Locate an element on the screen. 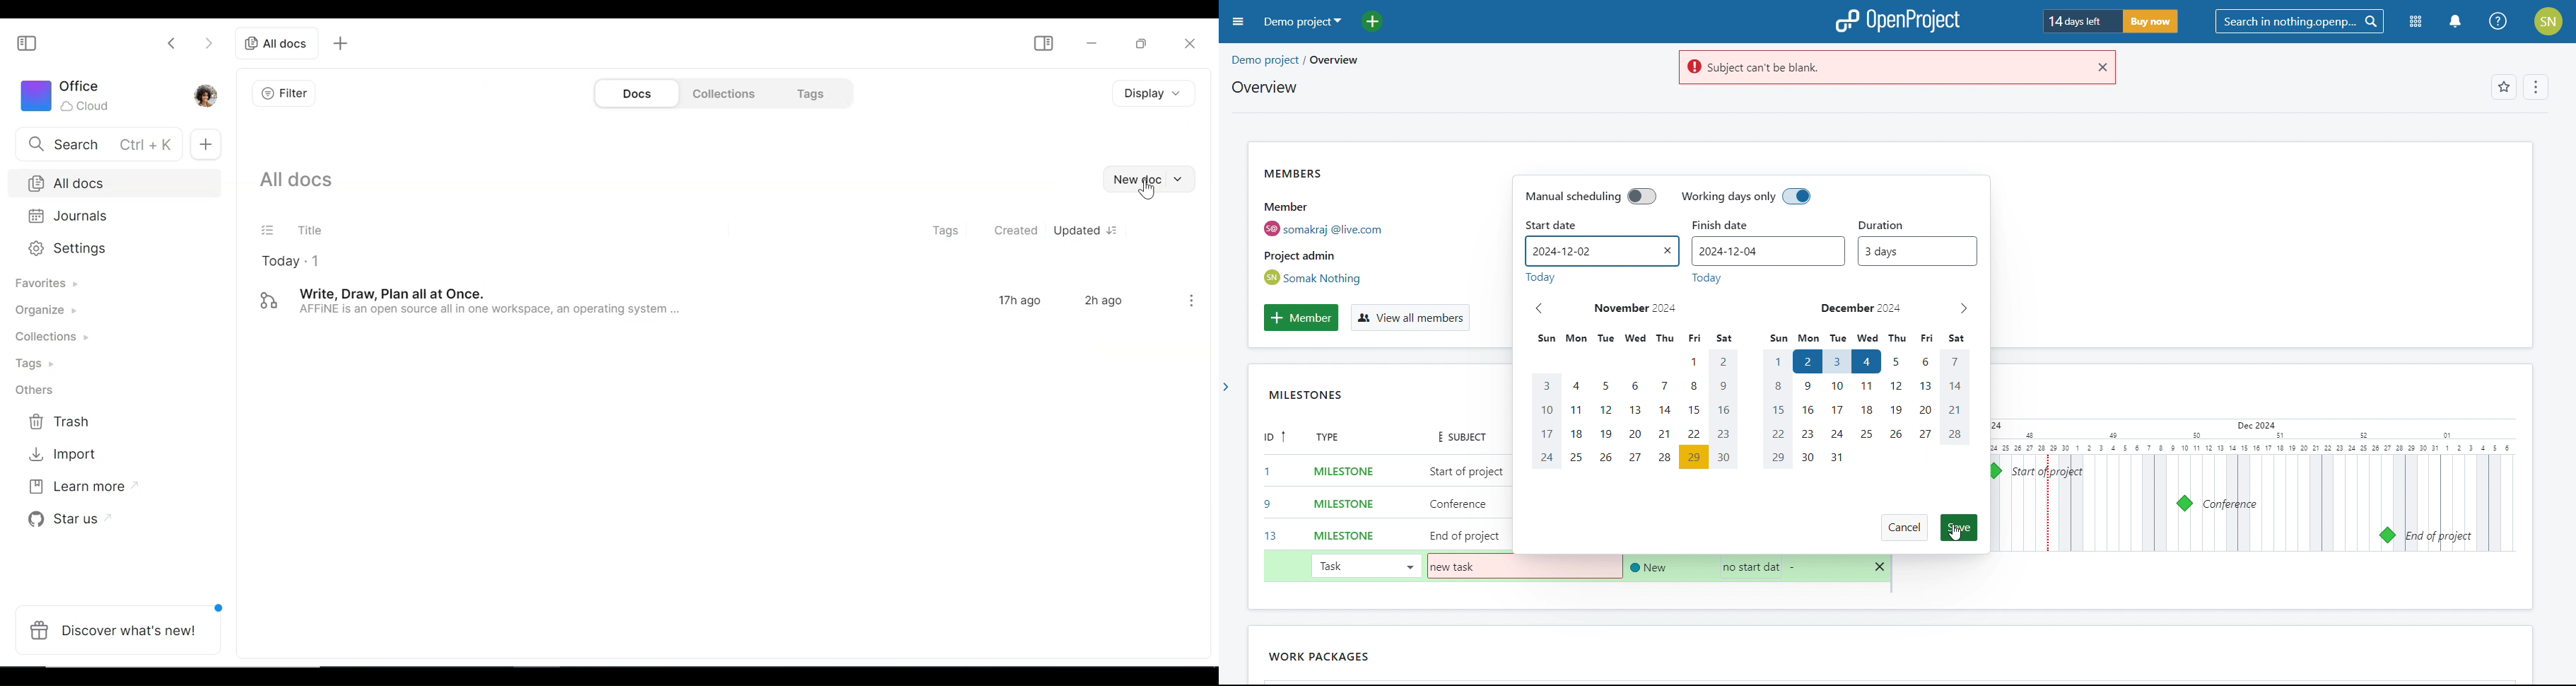 This screenshot has height=700, width=2576. cursor is located at coordinates (1960, 538).